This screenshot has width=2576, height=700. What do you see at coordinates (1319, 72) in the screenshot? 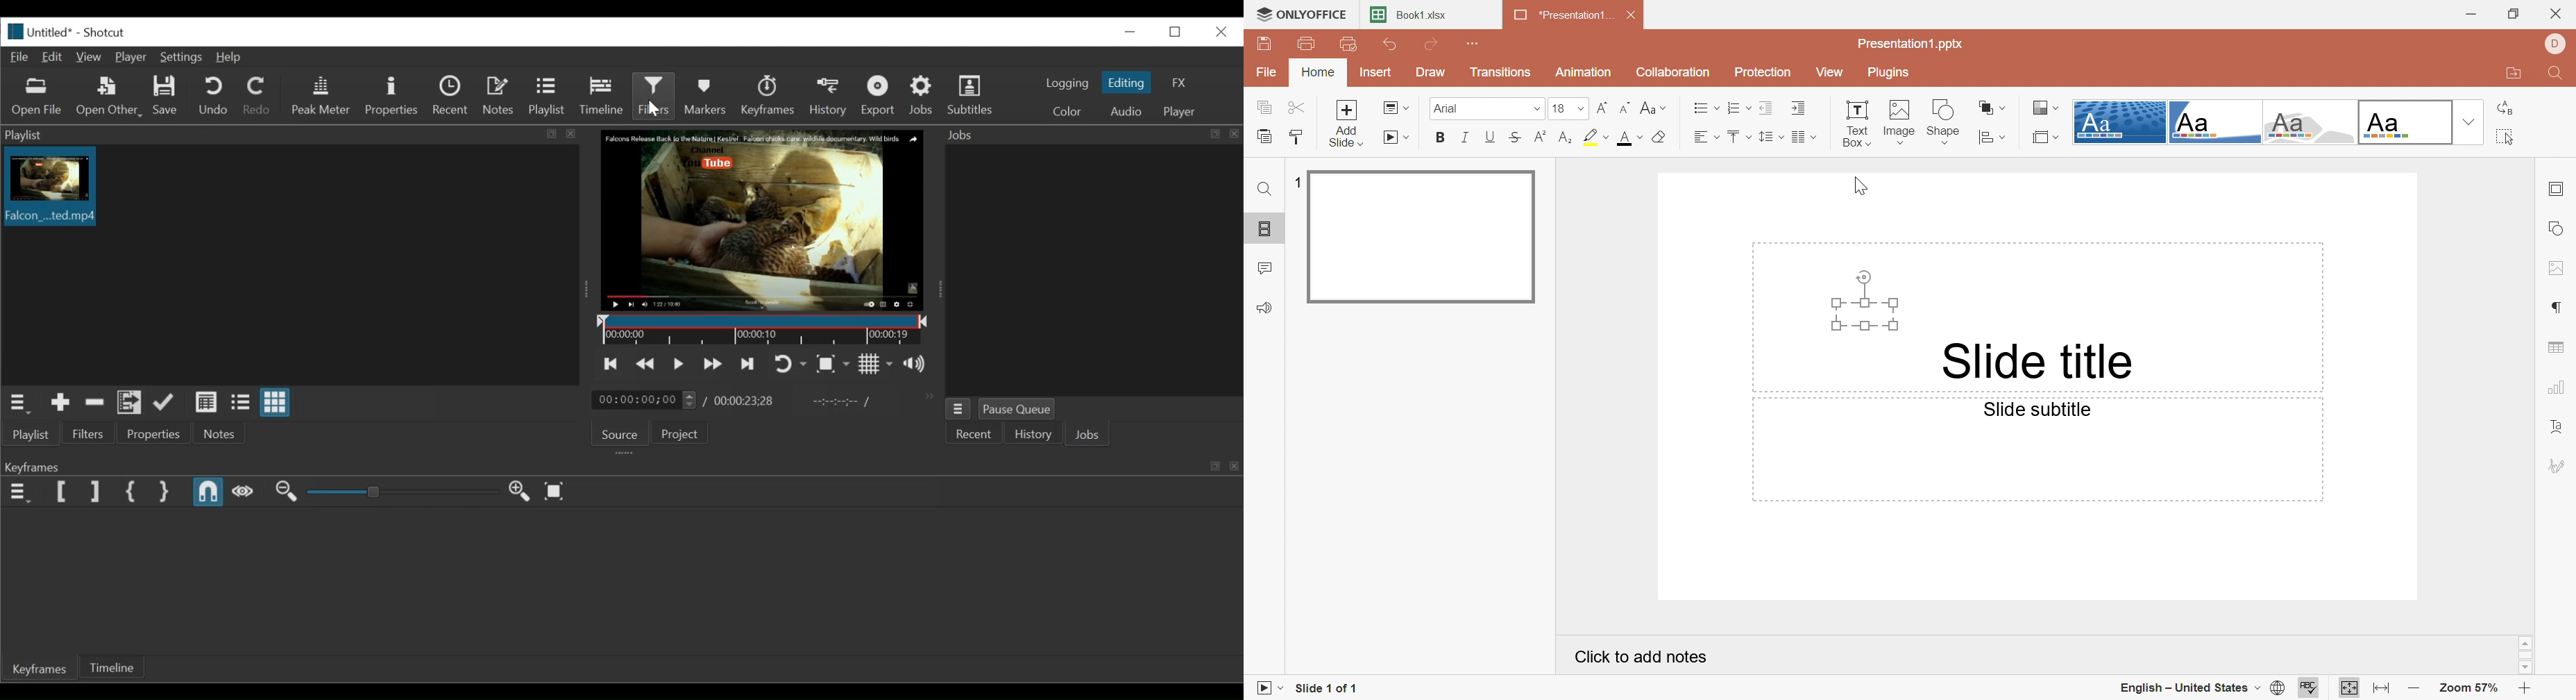
I see `Home` at bounding box center [1319, 72].